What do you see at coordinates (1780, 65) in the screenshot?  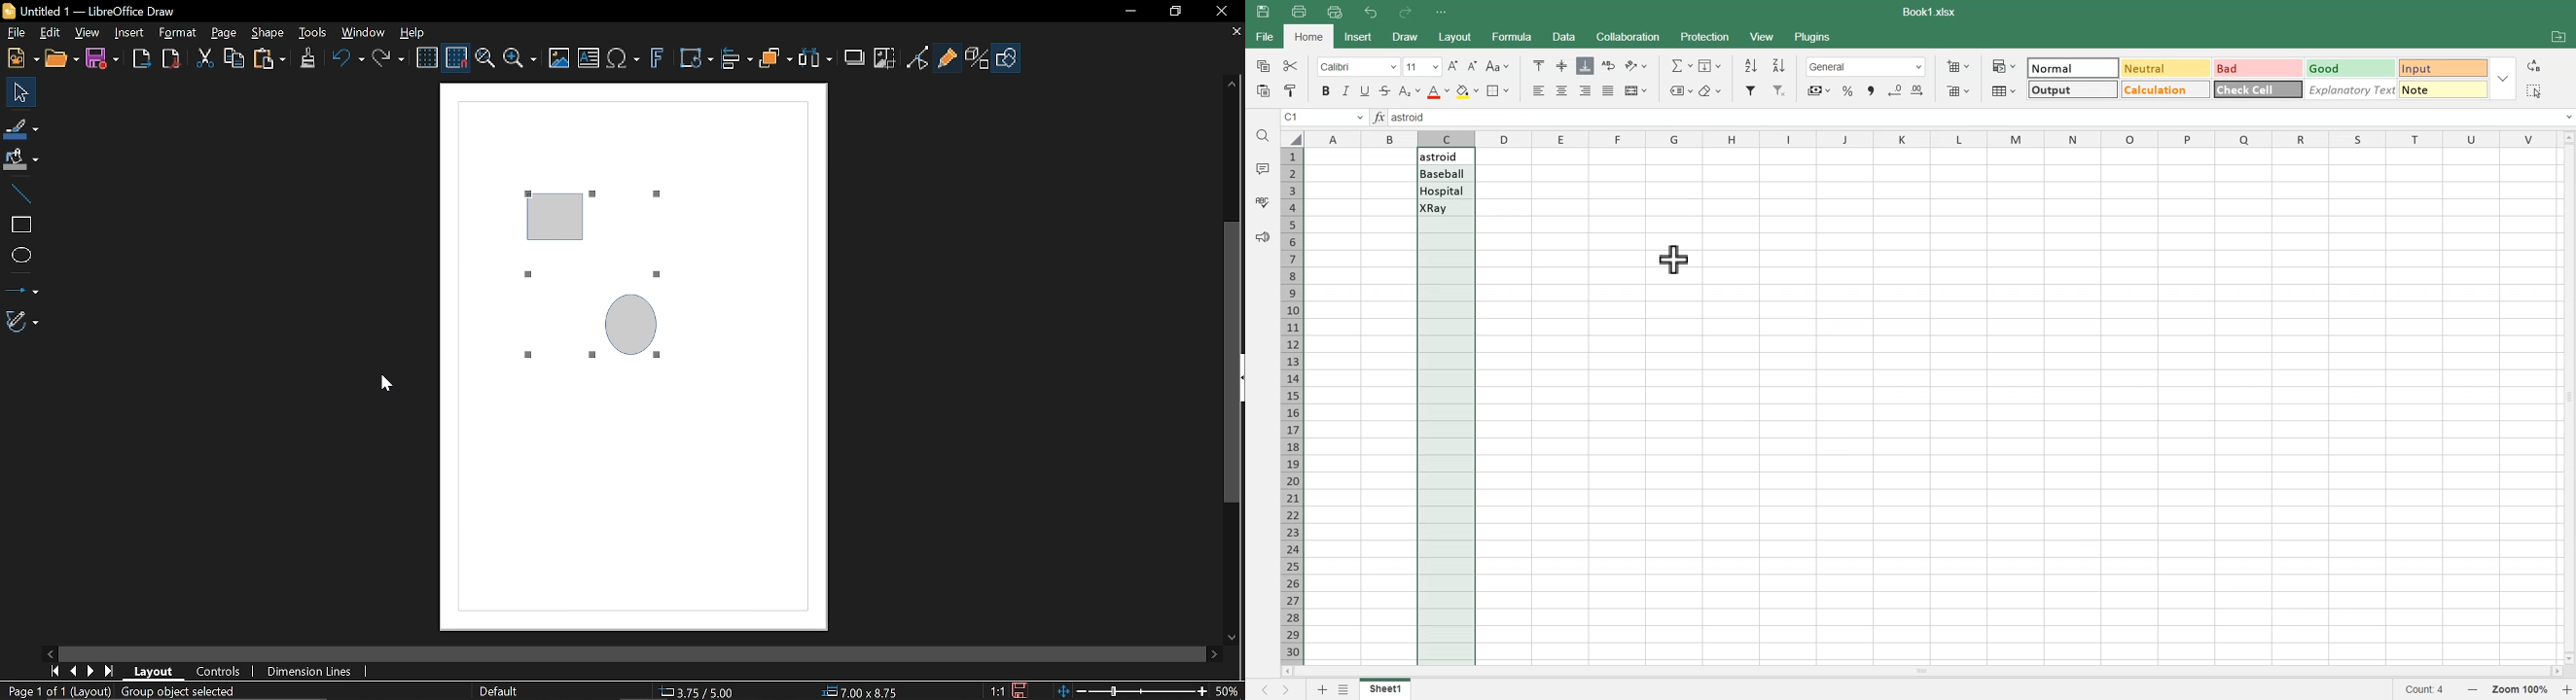 I see `Descending` at bounding box center [1780, 65].